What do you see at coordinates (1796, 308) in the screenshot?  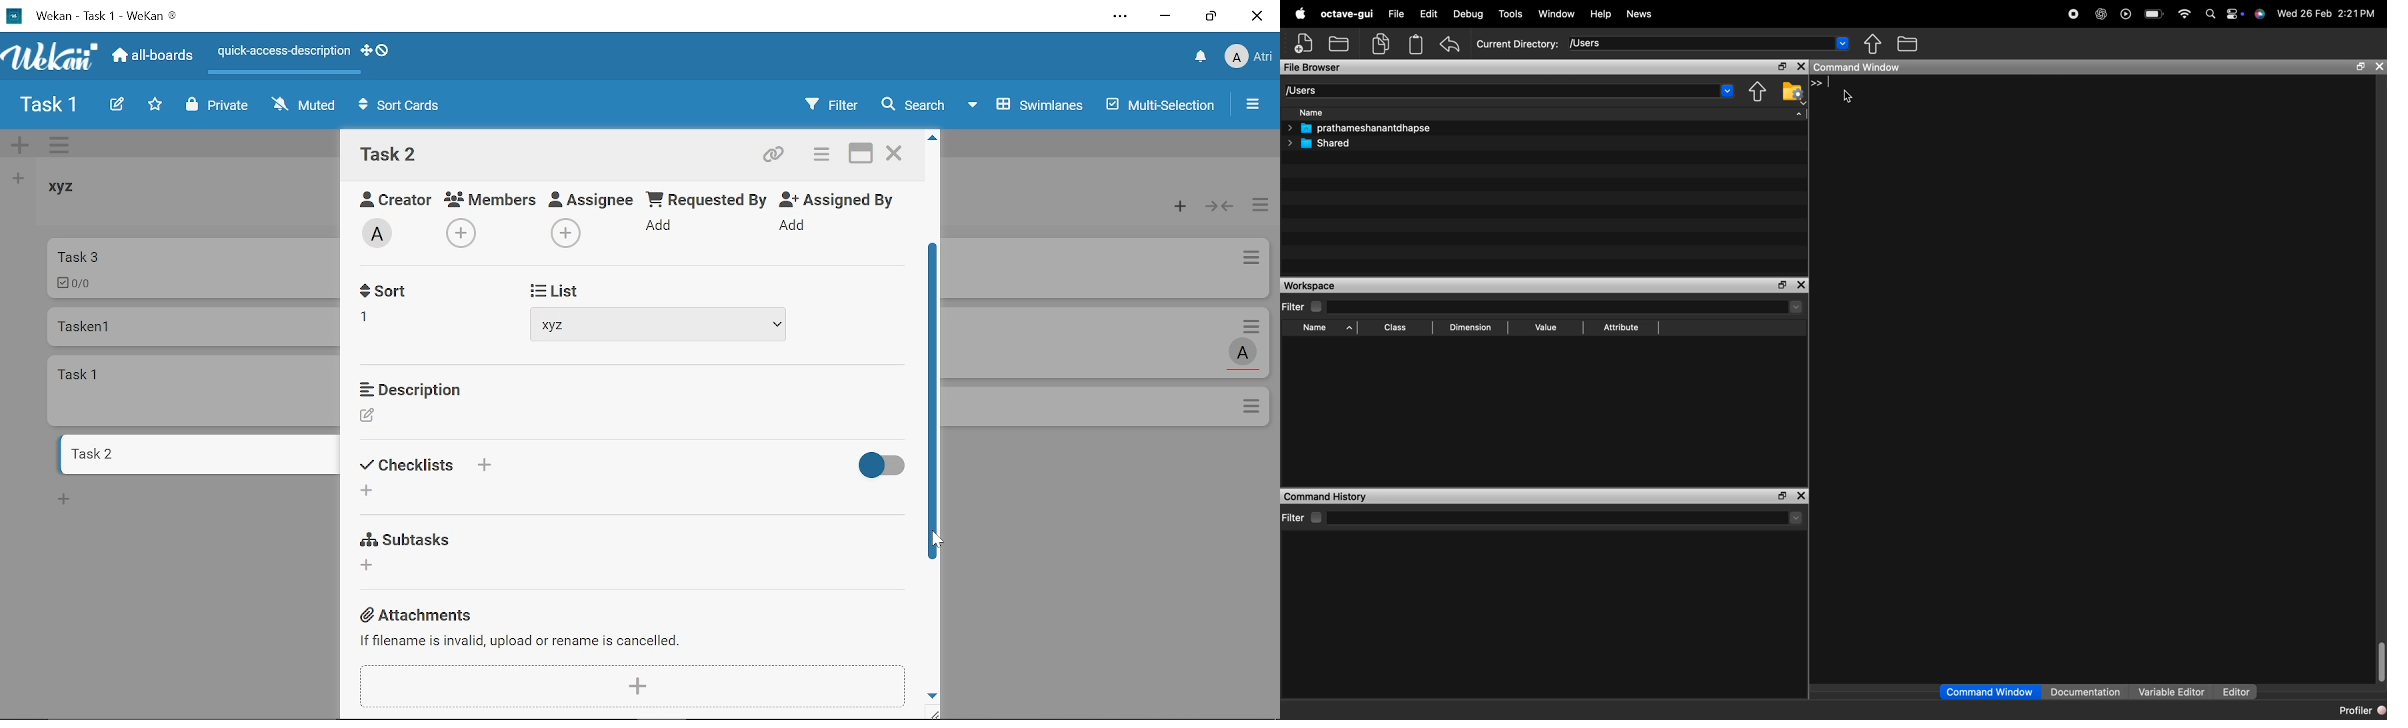 I see `dropdown` at bounding box center [1796, 308].